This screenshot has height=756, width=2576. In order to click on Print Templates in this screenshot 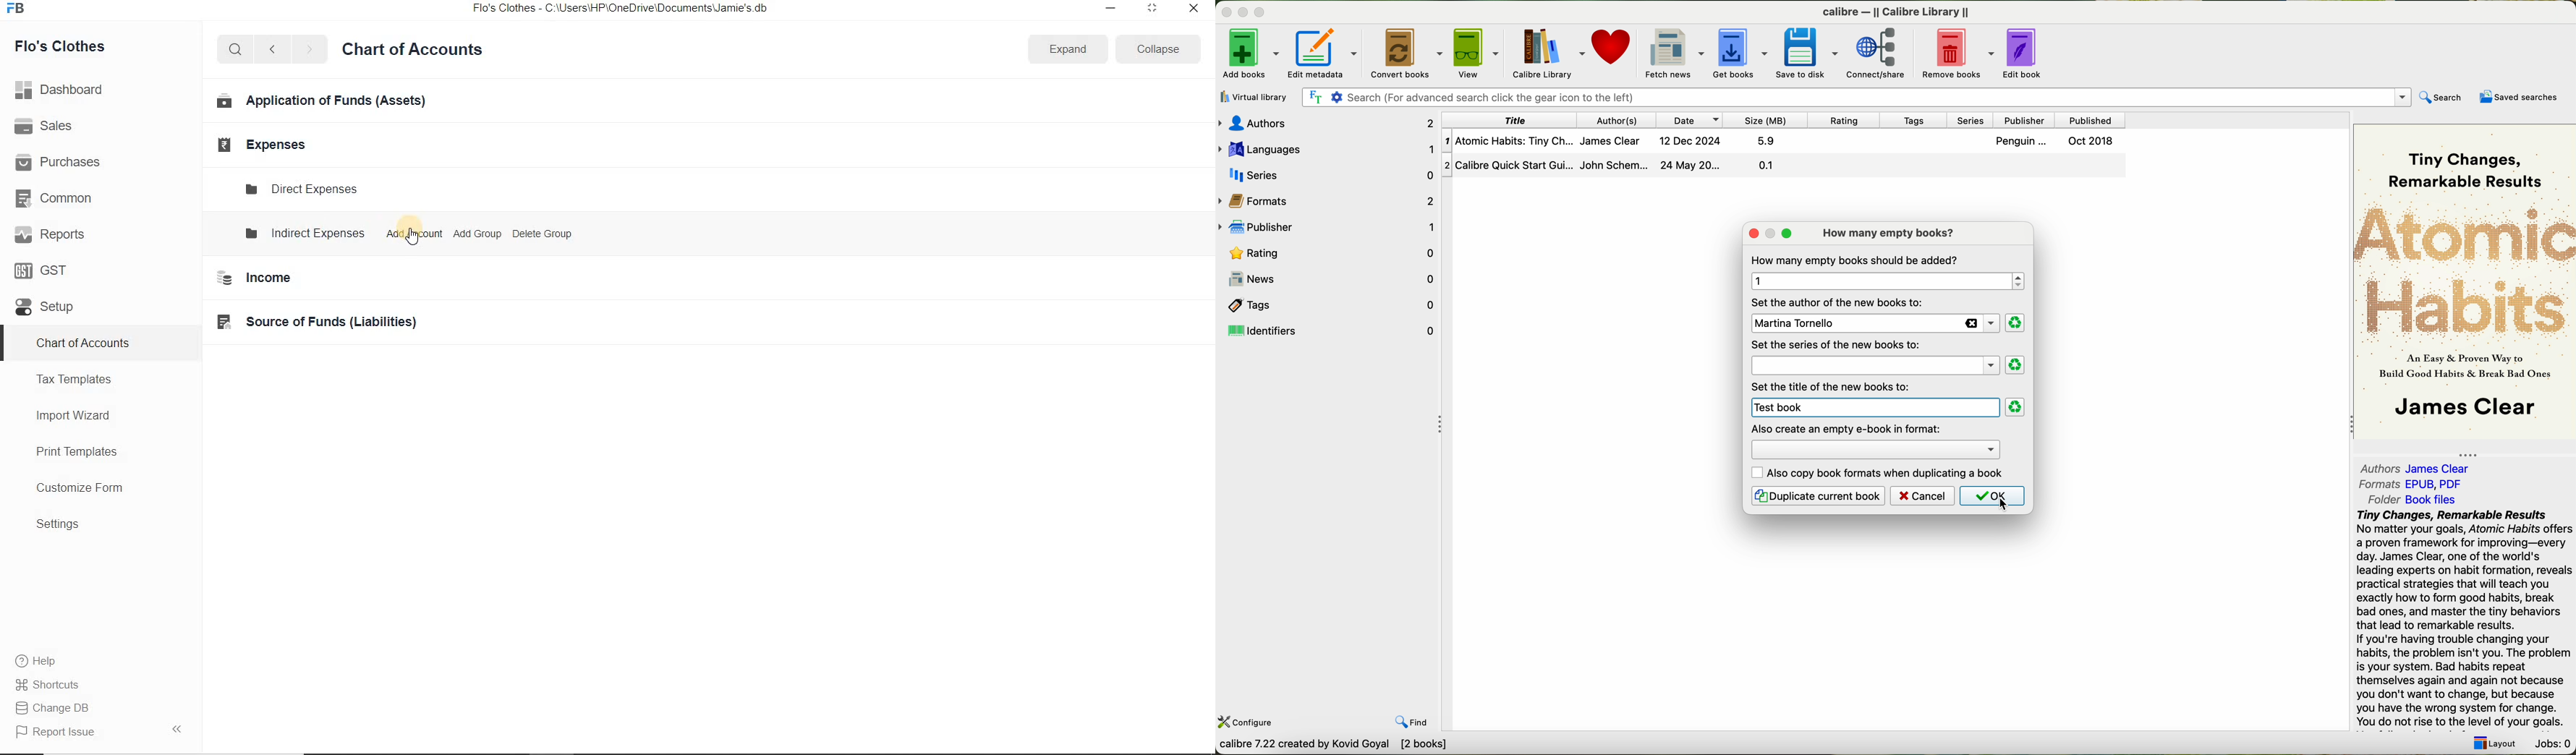, I will do `click(77, 453)`.